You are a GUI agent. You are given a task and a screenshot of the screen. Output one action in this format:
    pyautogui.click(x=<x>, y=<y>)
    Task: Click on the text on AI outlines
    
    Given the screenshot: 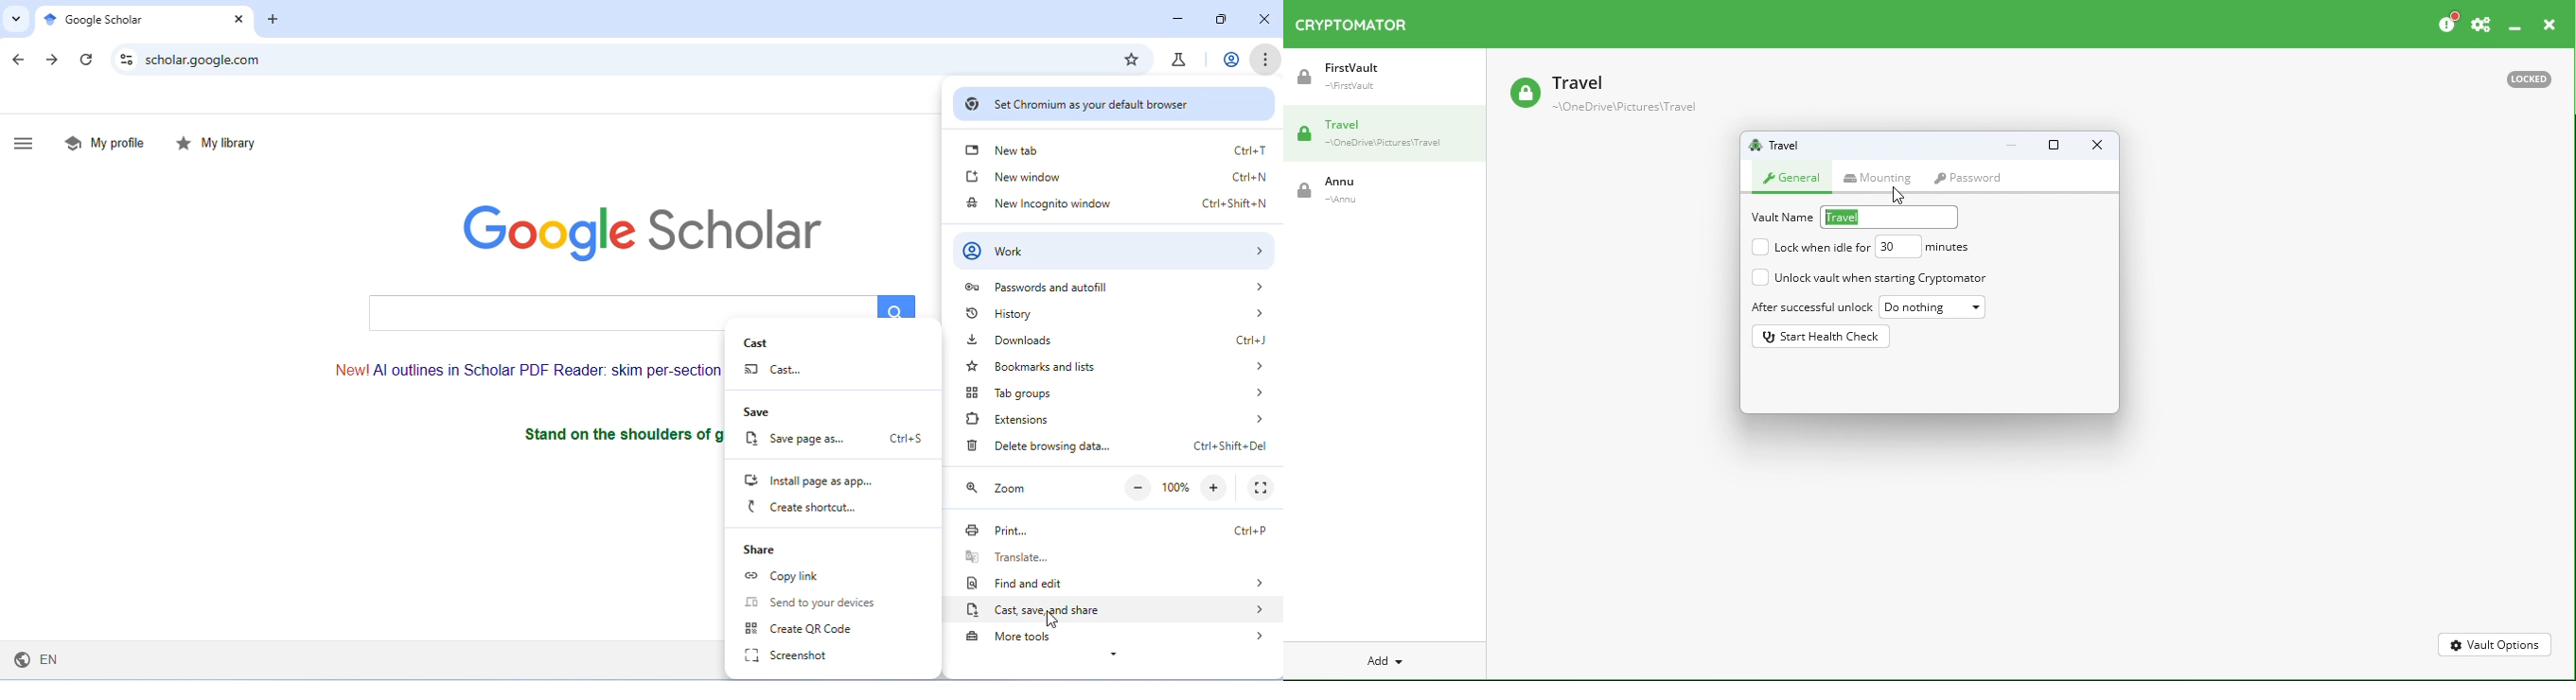 What is the action you would take?
    pyautogui.click(x=513, y=368)
    